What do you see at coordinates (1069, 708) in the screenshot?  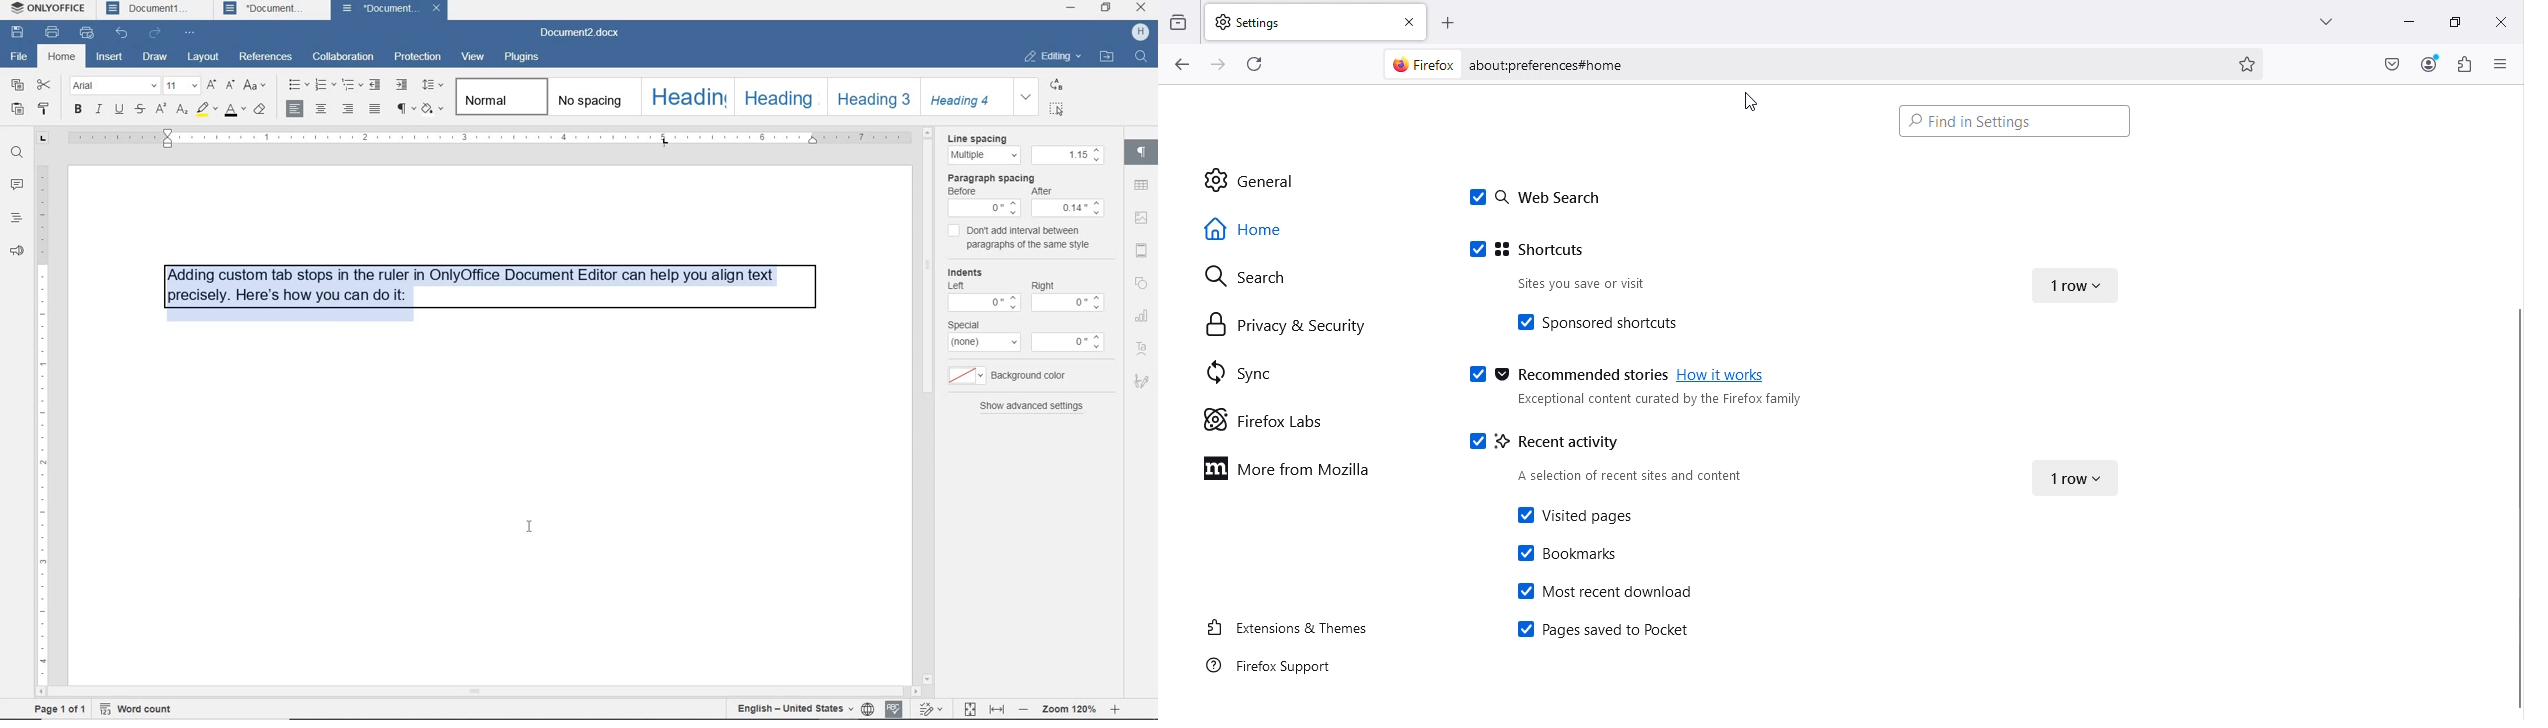 I see `zoom 120%` at bounding box center [1069, 708].